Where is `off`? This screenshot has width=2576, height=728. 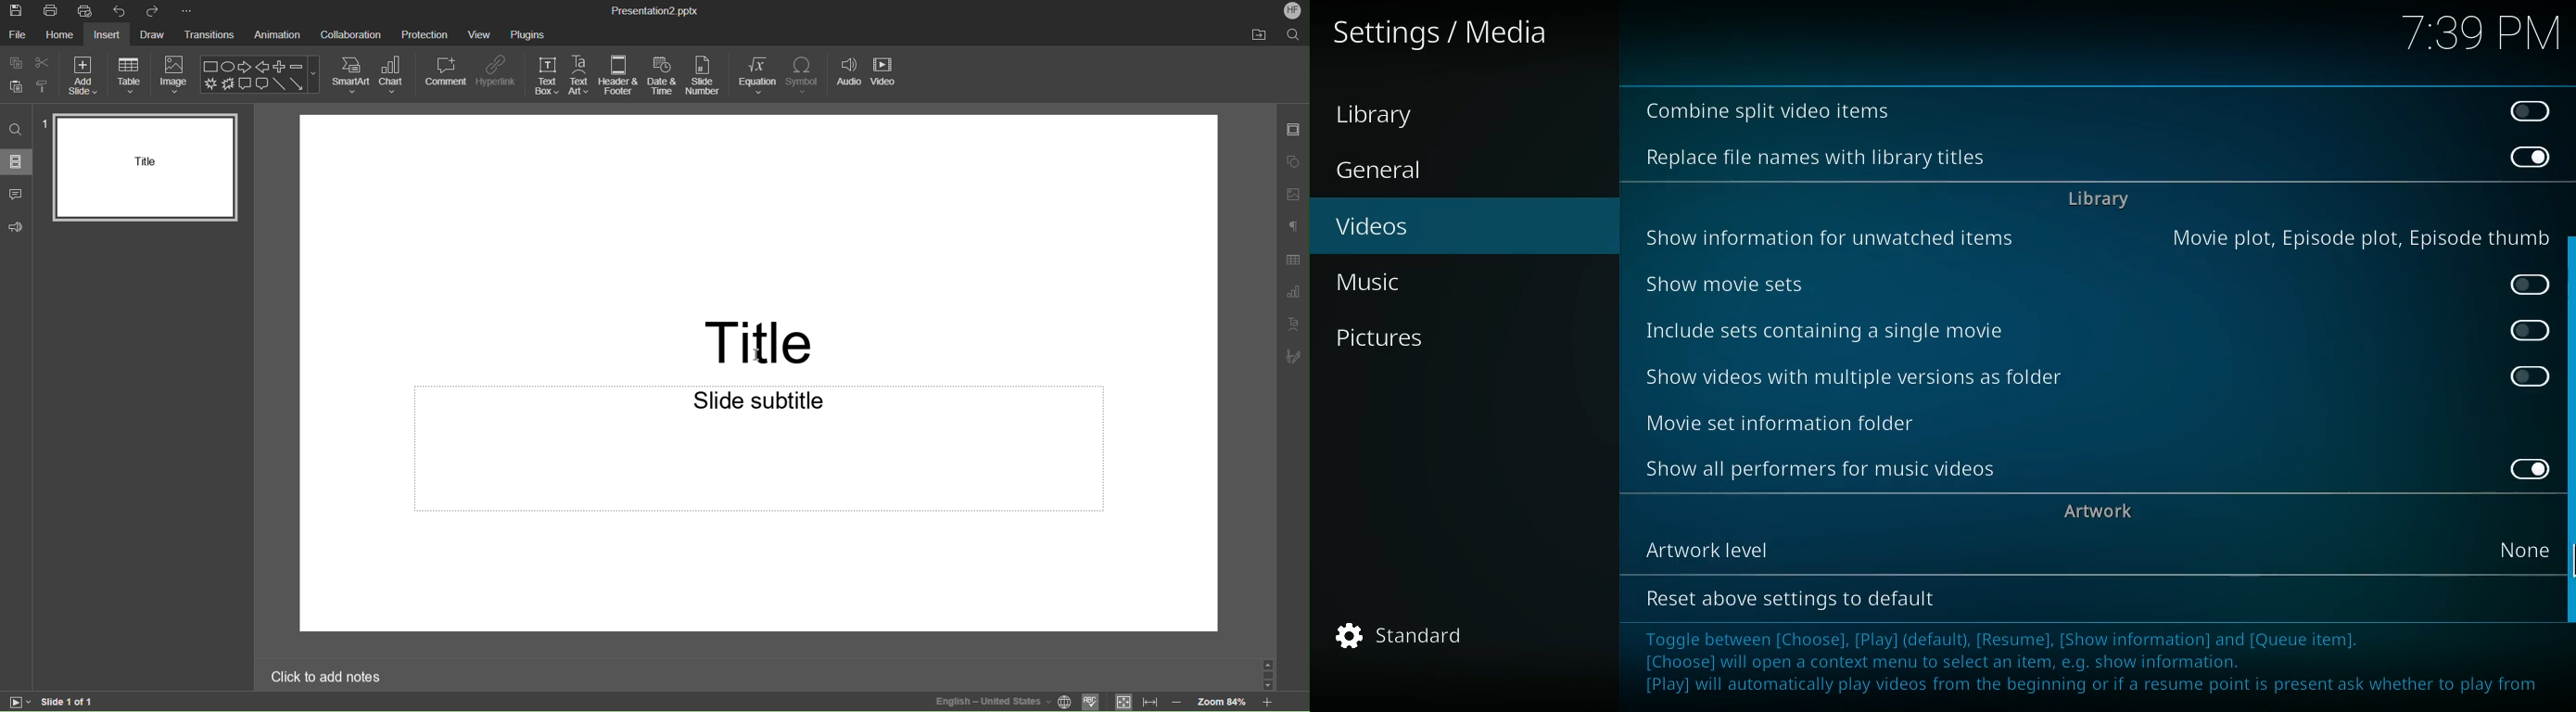 off is located at coordinates (2531, 376).